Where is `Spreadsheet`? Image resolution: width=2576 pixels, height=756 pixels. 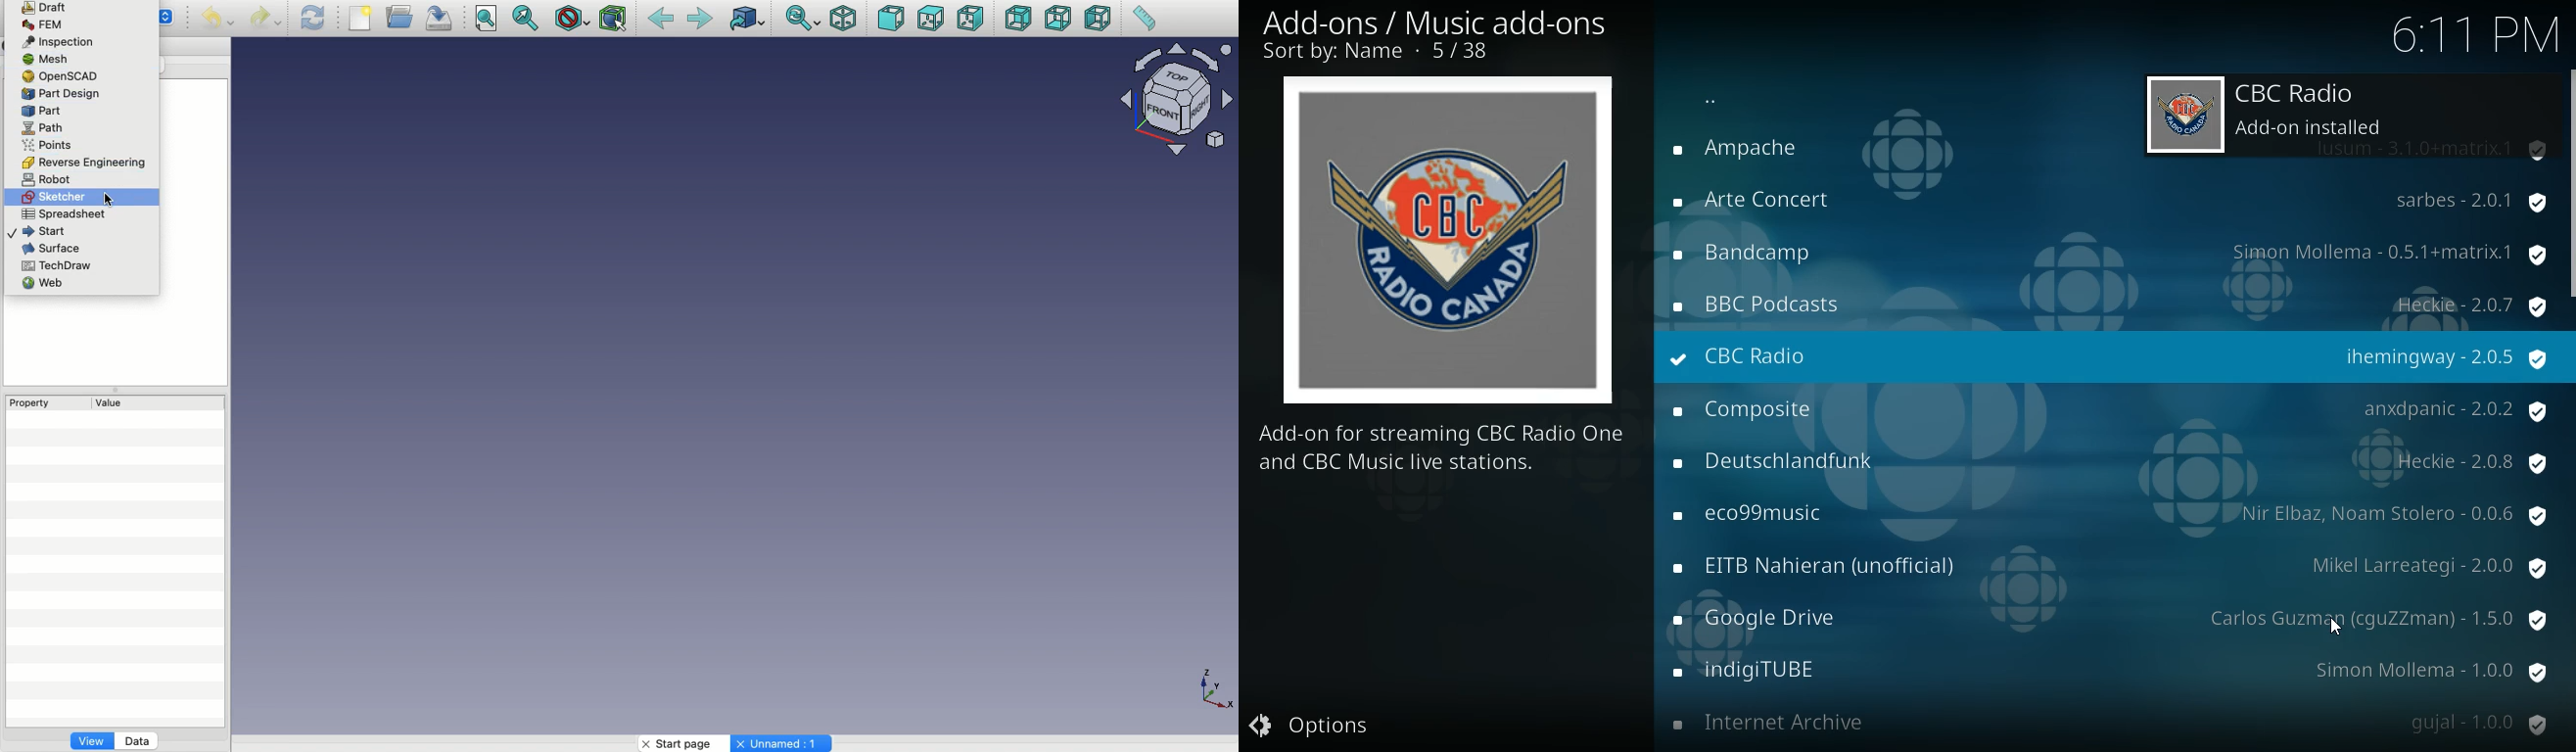 Spreadsheet is located at coordinates (65, 213).